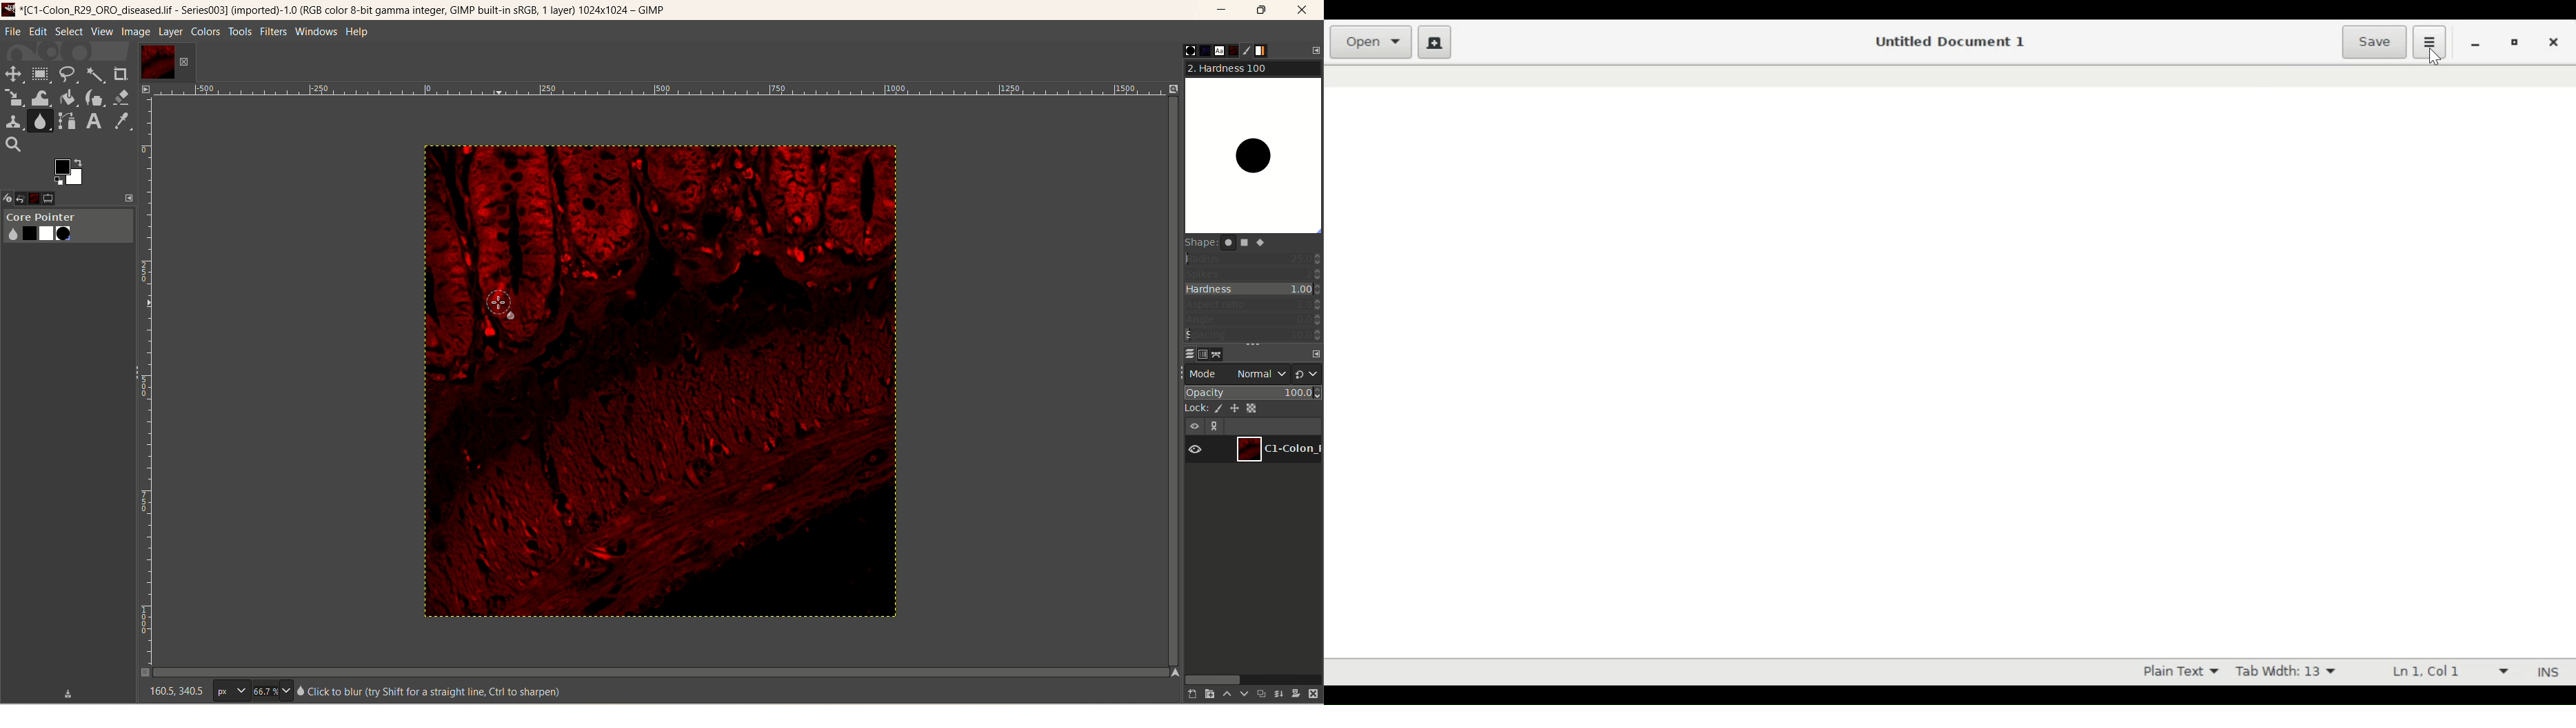  What do you see at coordinates (10, 9) in the screenshot?
I see `logo` at bounding box center [10, 9].